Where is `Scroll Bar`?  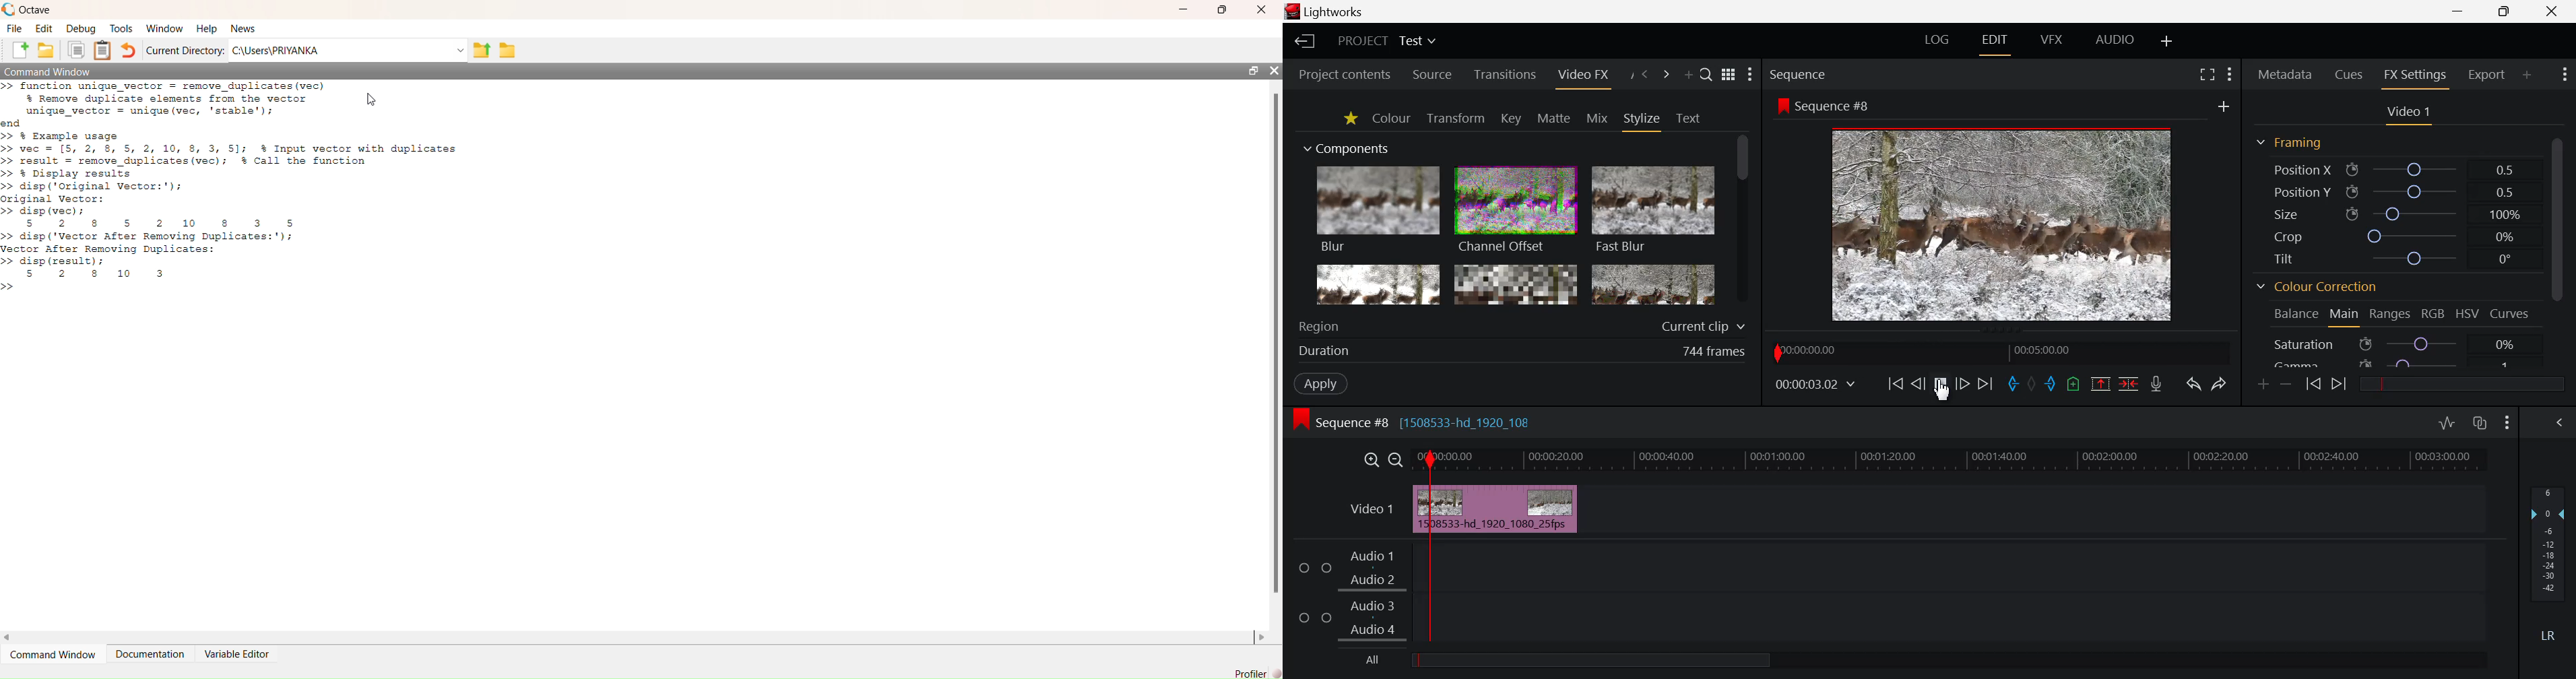 Scroll Bar is located at coordinates (2557, 249).